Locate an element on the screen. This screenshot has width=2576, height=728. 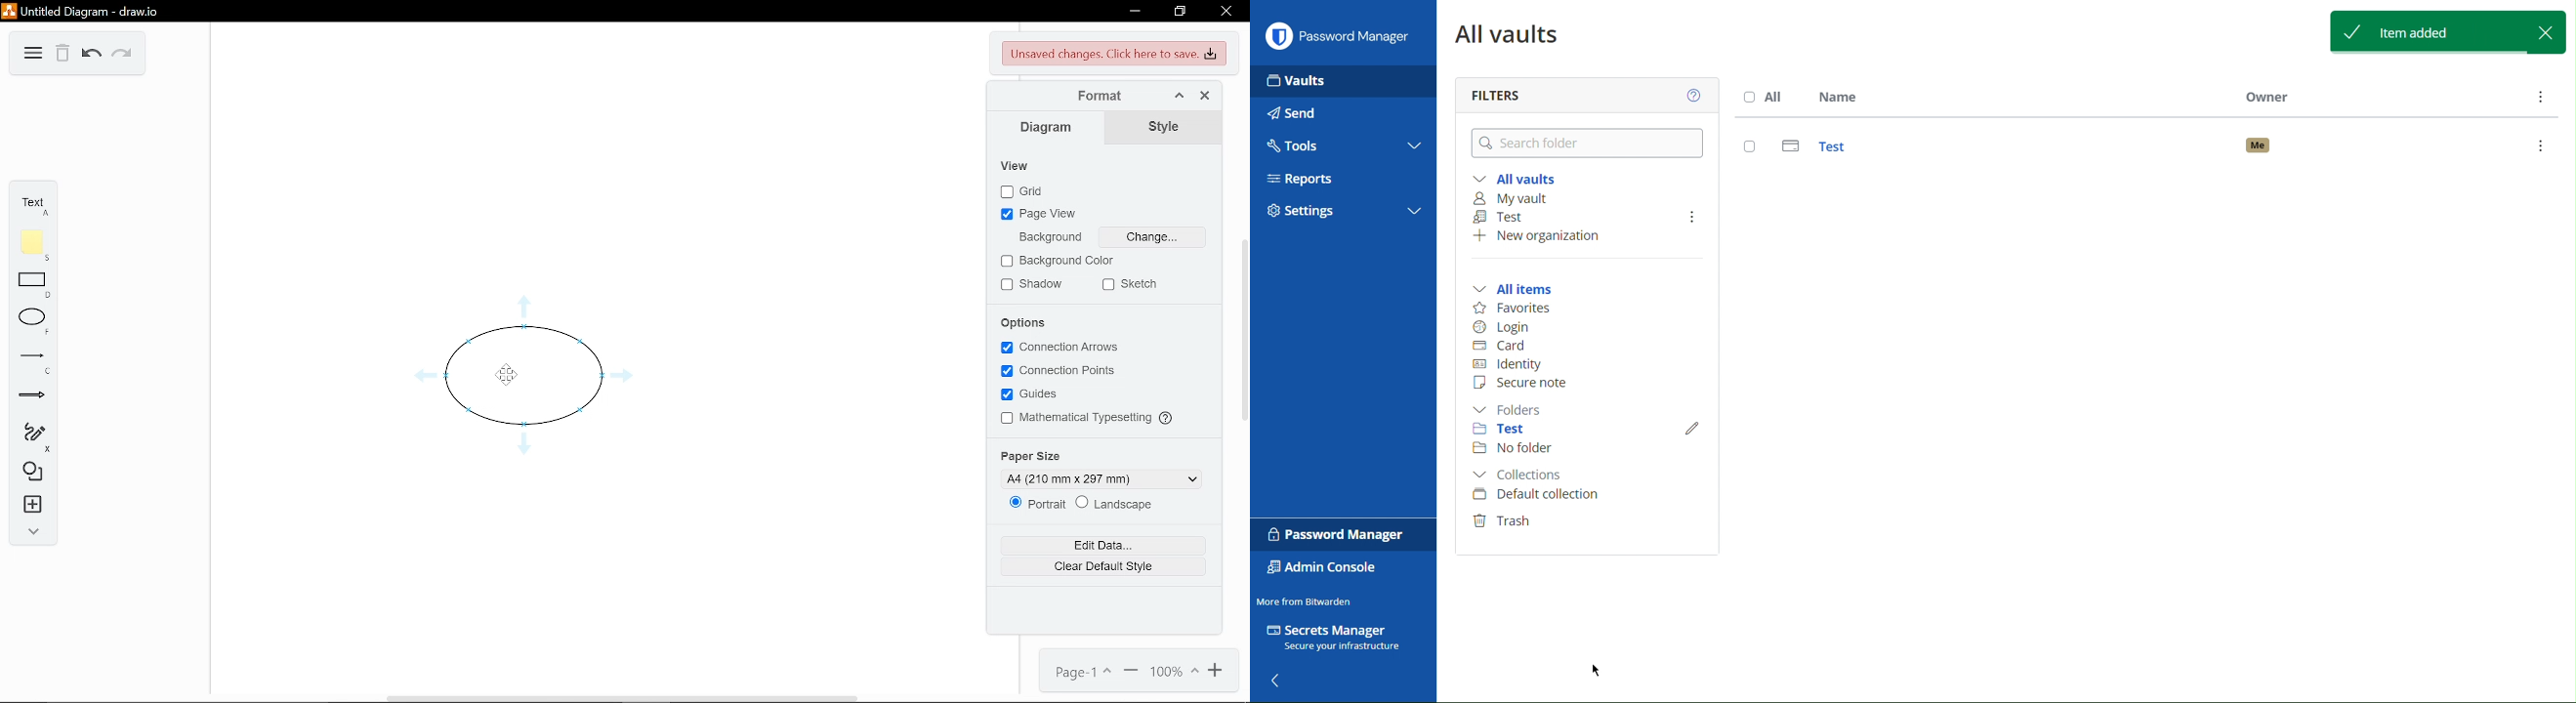
Send is located at coordinates (1297, 115).